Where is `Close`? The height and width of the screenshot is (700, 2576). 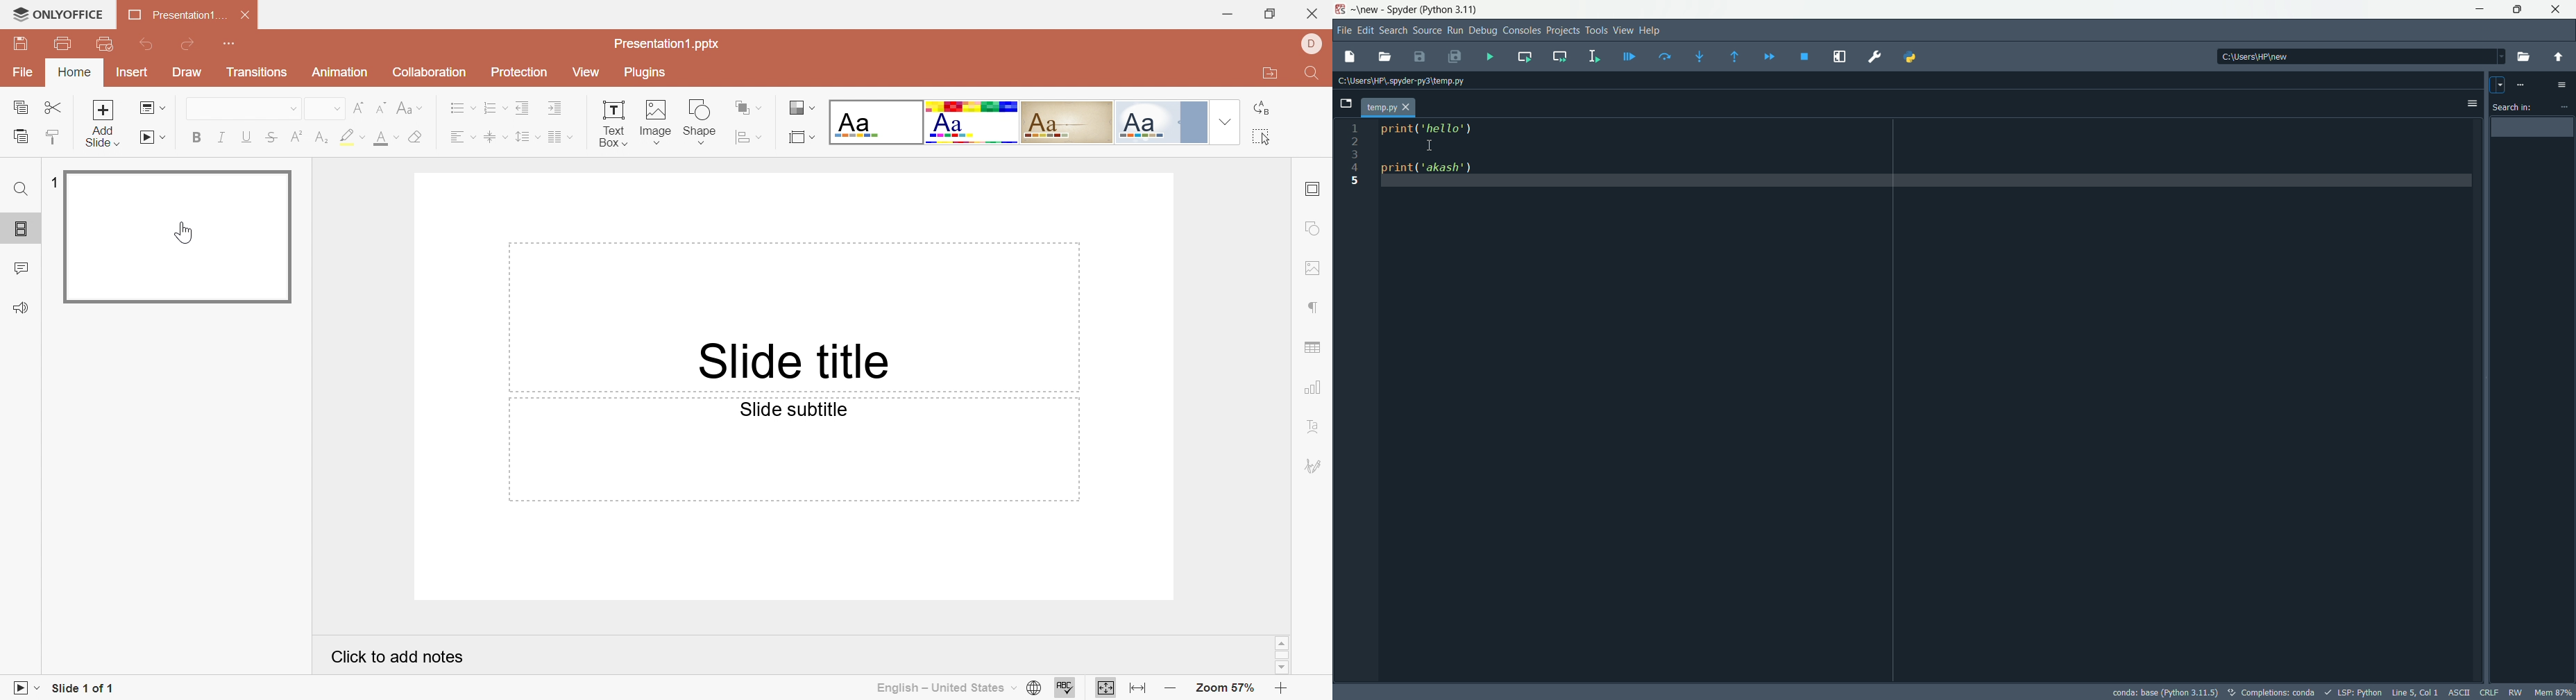
Close is located at coordinates (1312, 13).